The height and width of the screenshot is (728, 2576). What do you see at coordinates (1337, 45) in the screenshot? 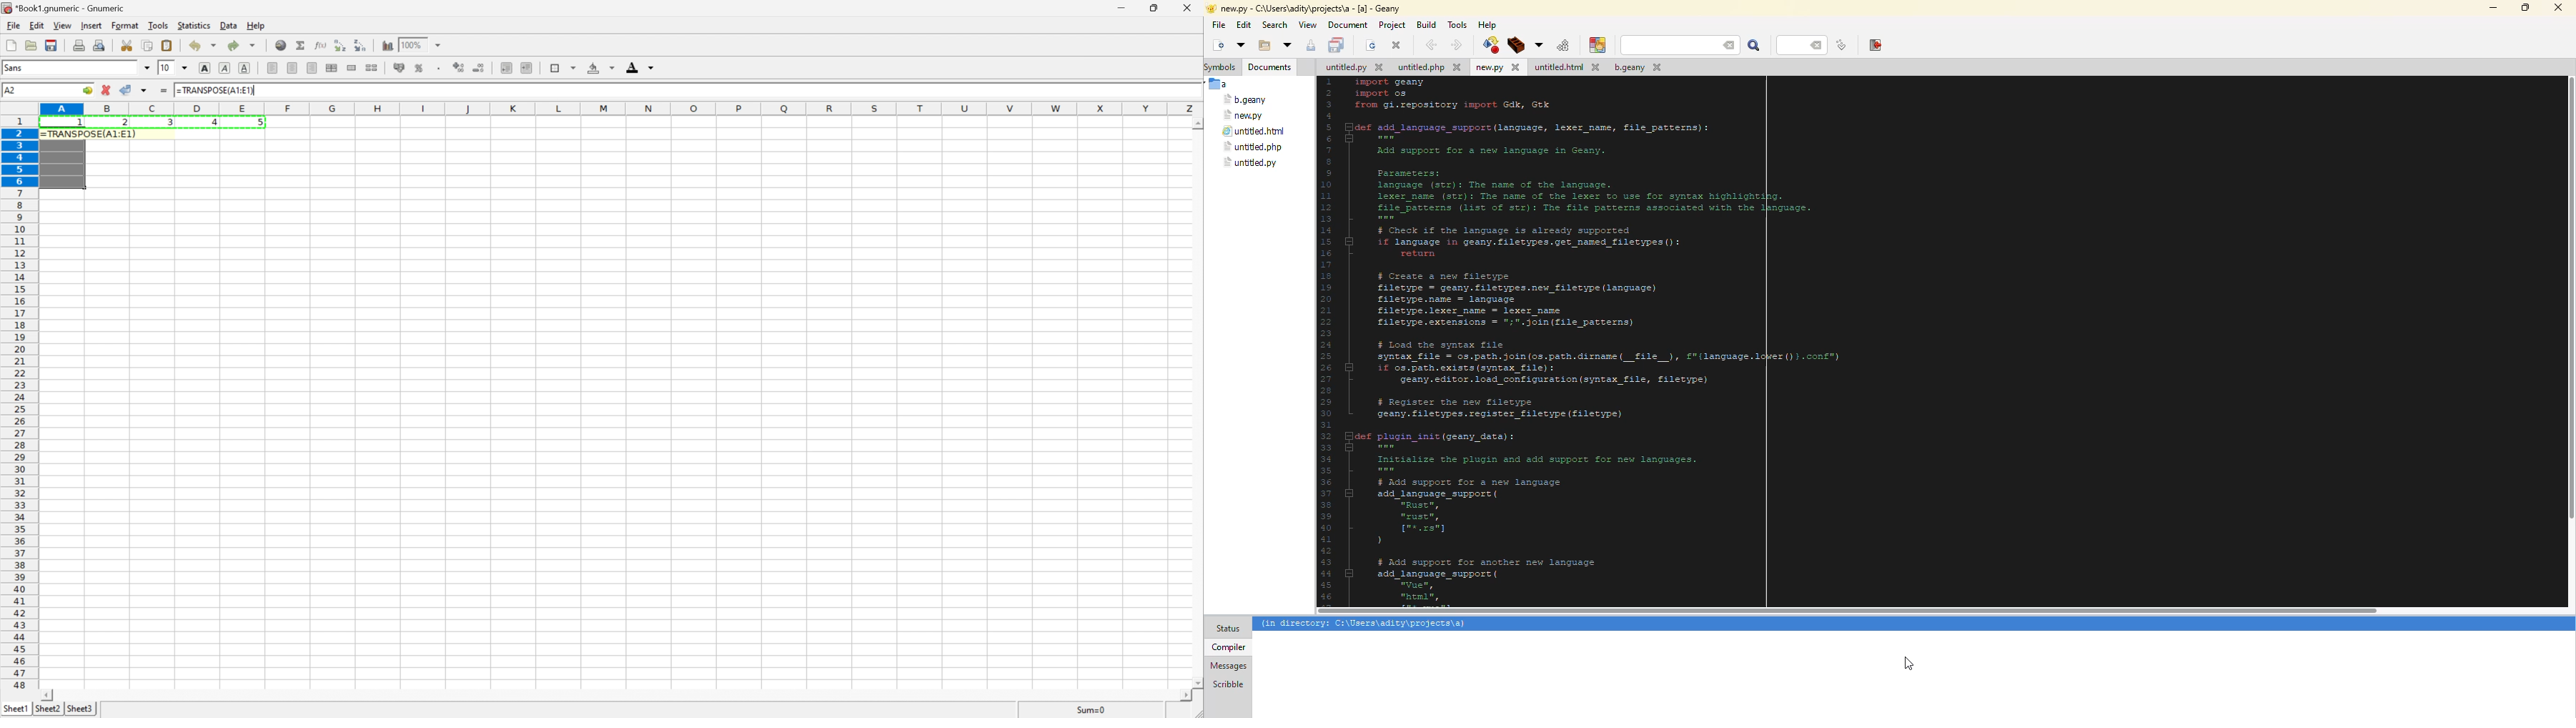
I see `save` at bounding box center [1337, 45].